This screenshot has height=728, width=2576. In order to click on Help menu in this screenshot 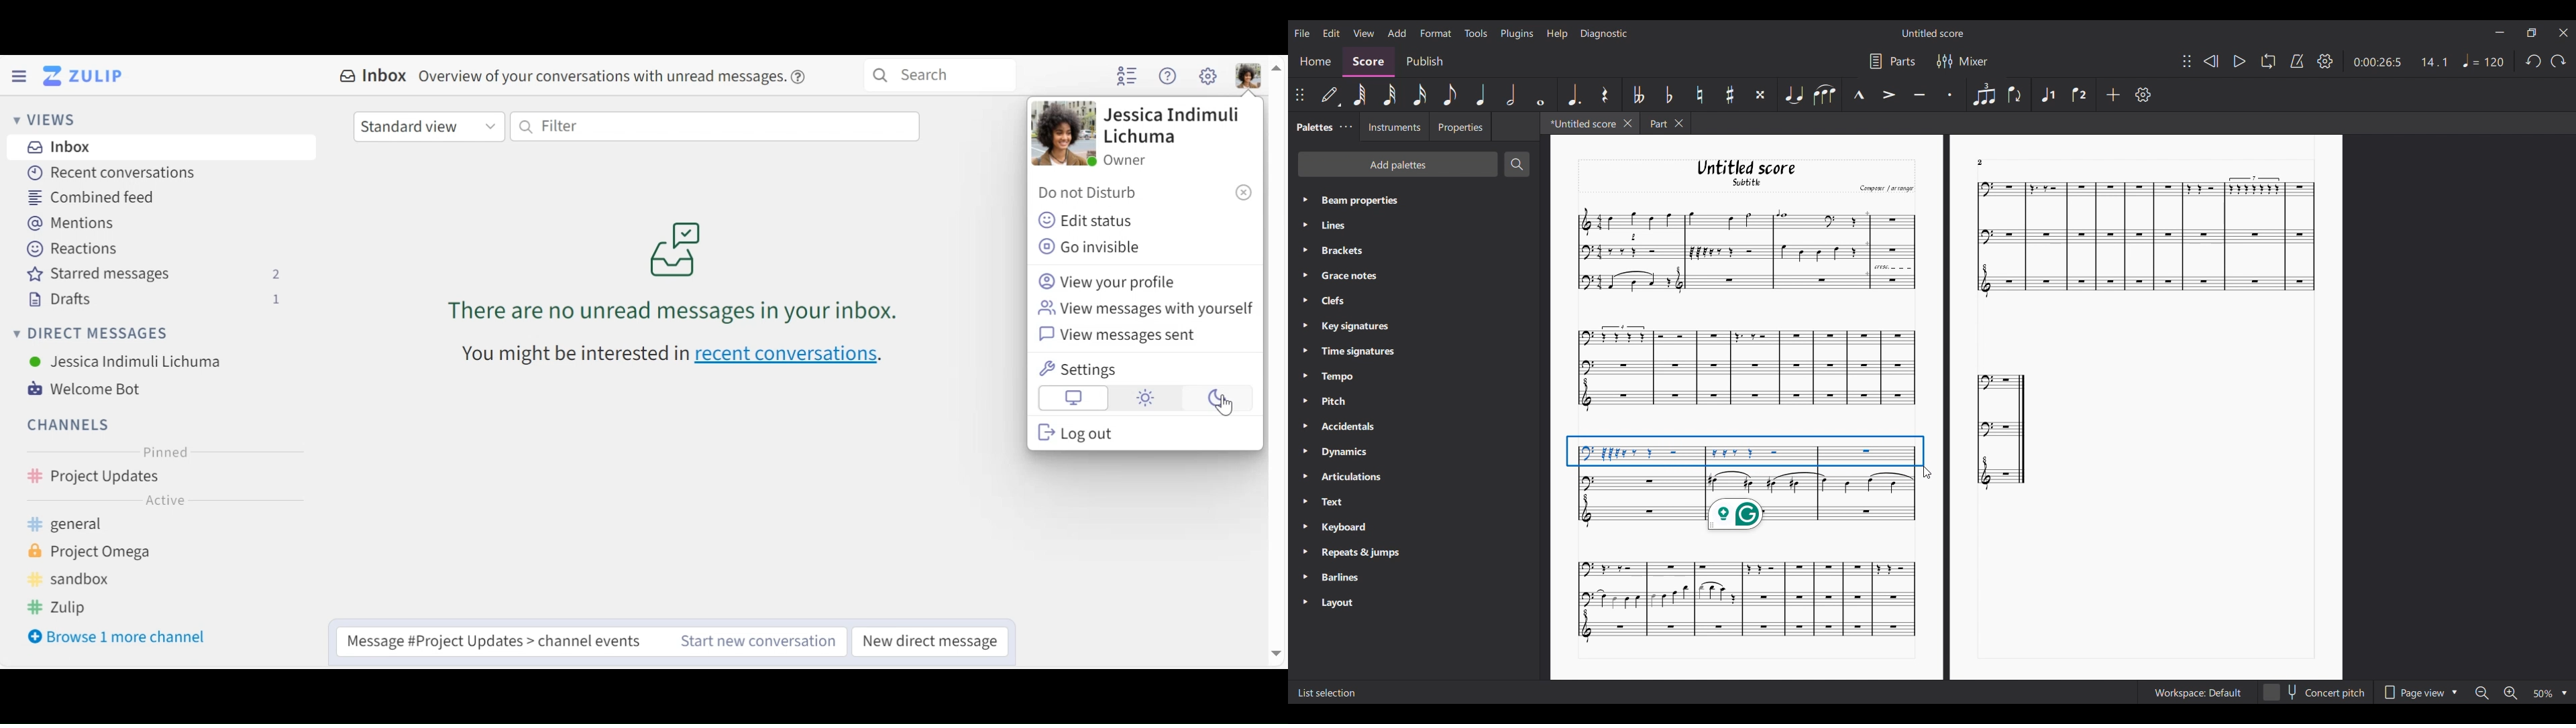, I will do `click(1169, 78)`.